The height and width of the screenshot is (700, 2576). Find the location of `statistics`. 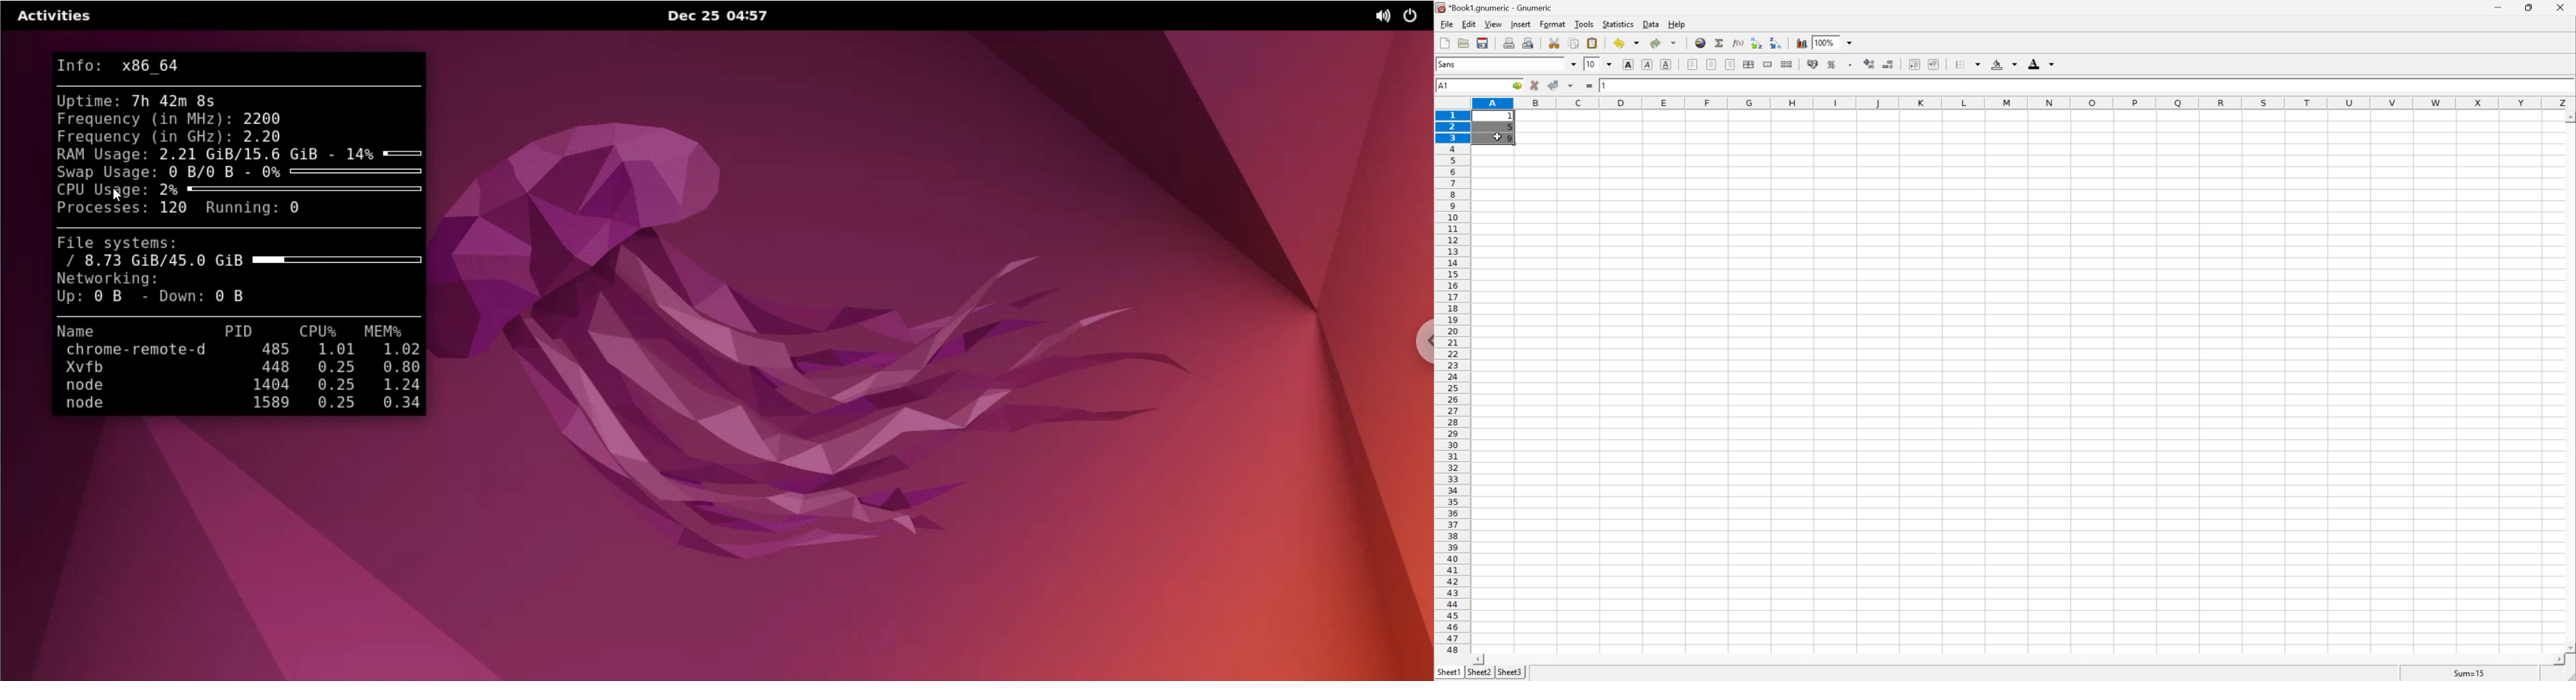

statistics is located at coordinates (1617, 23).